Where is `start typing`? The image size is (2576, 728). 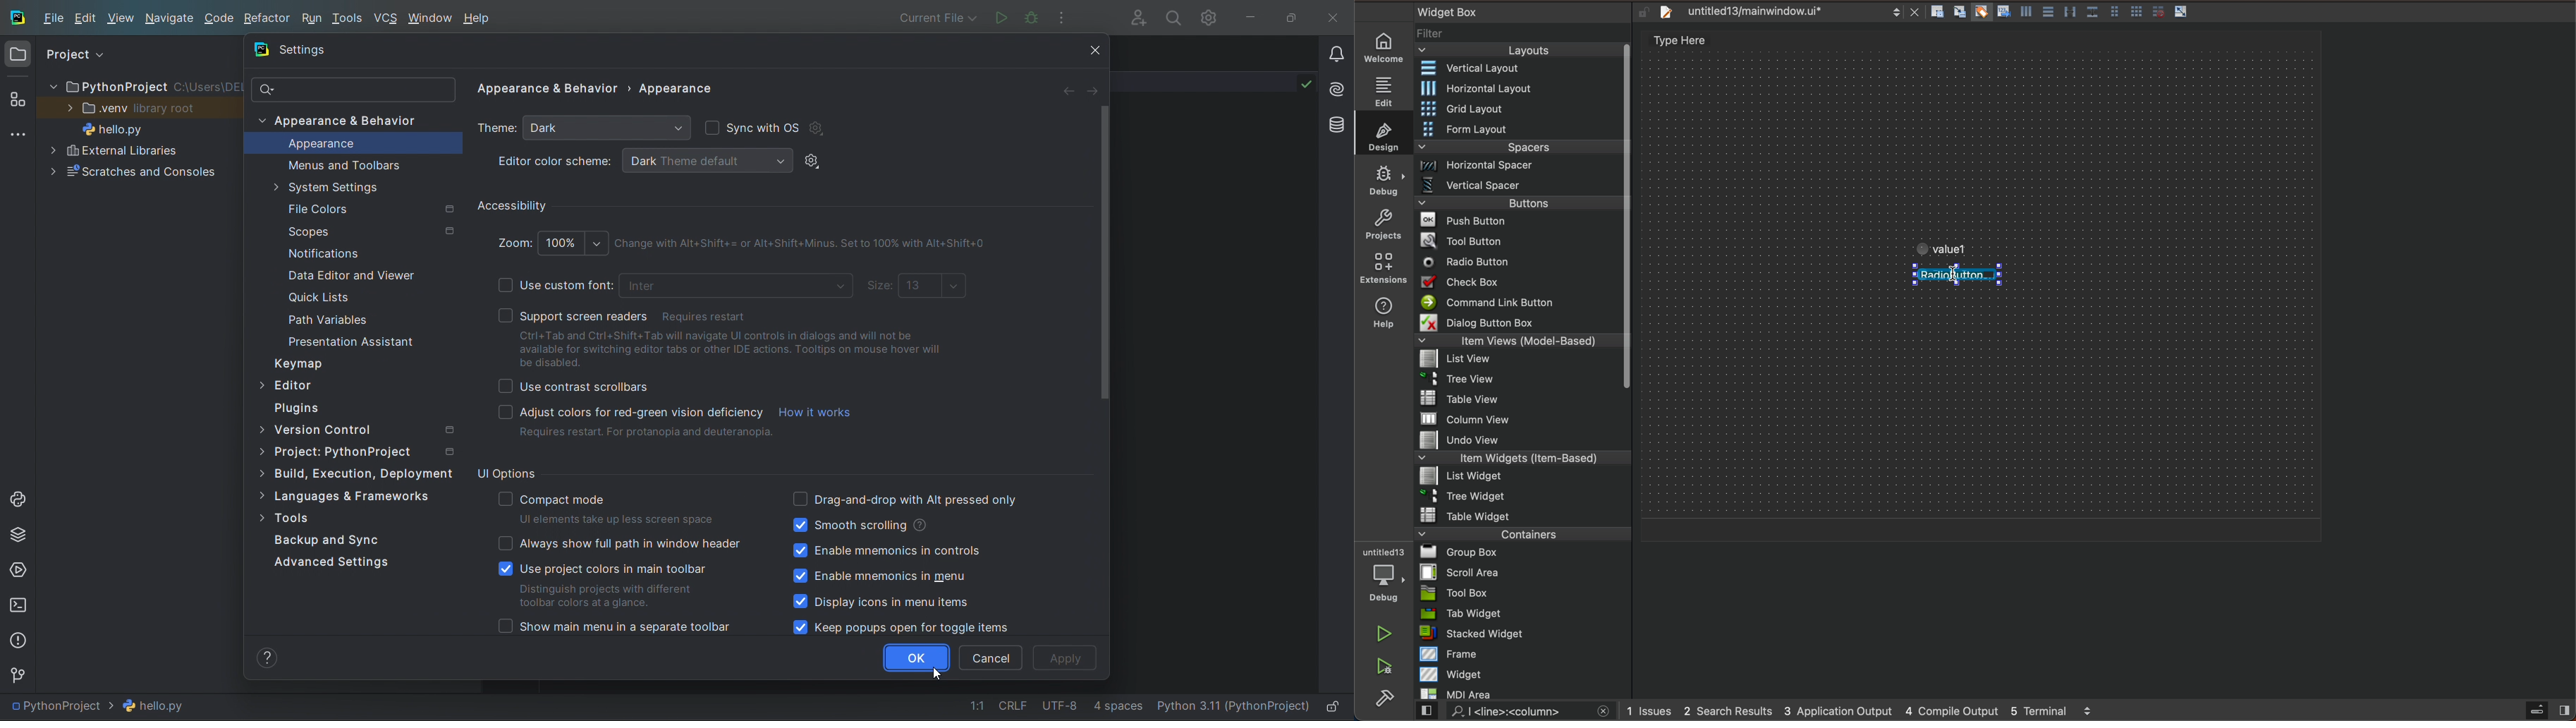 start typing is located at coordinates (1963, 280).